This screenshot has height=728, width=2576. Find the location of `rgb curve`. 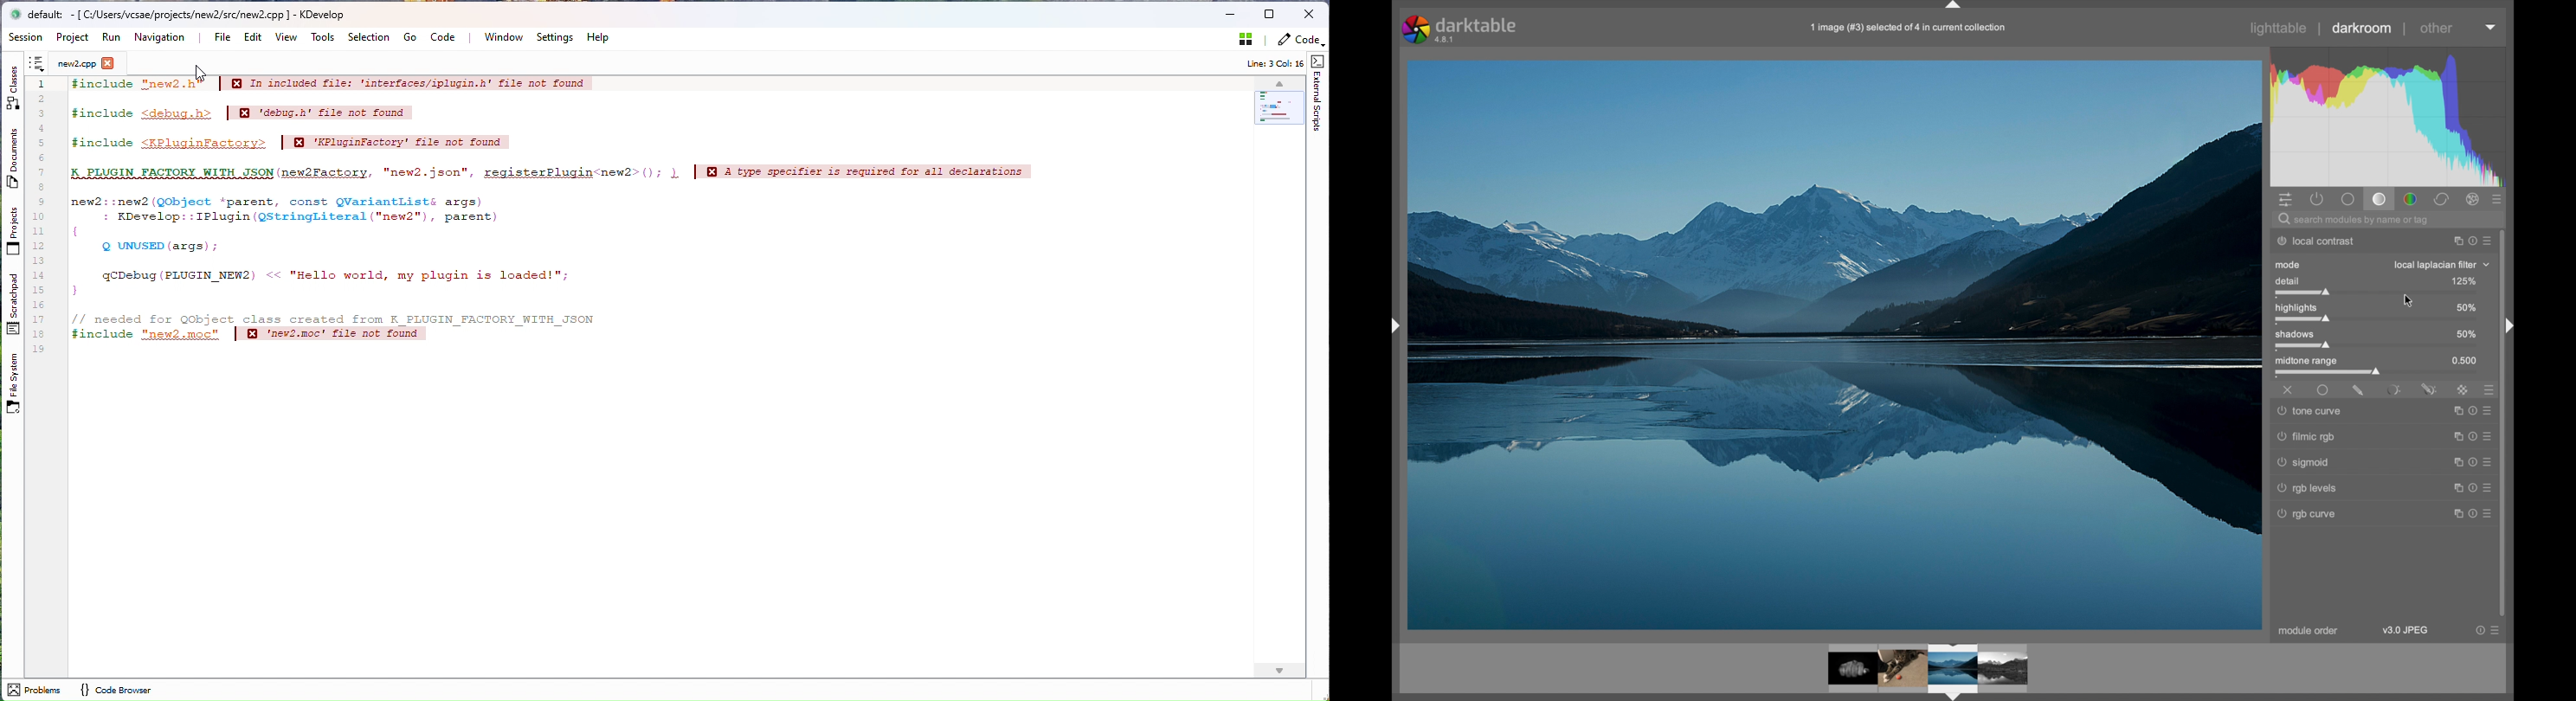

rgb curve is located at coordinates (2308, 515).